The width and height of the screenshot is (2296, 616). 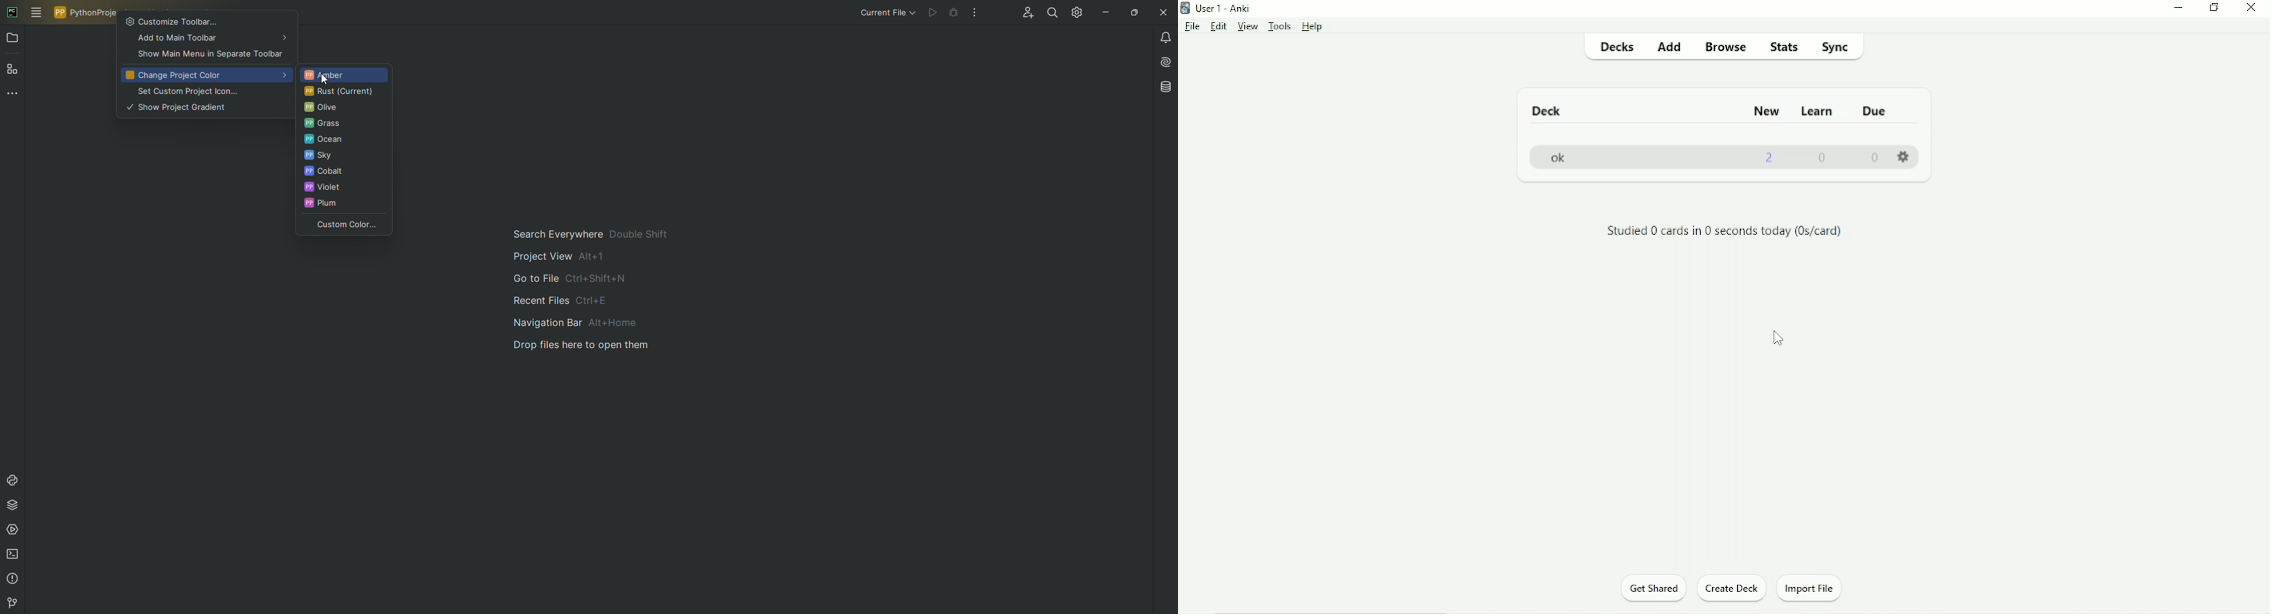 I want to click on Setings, so click(x=1076, y=12).